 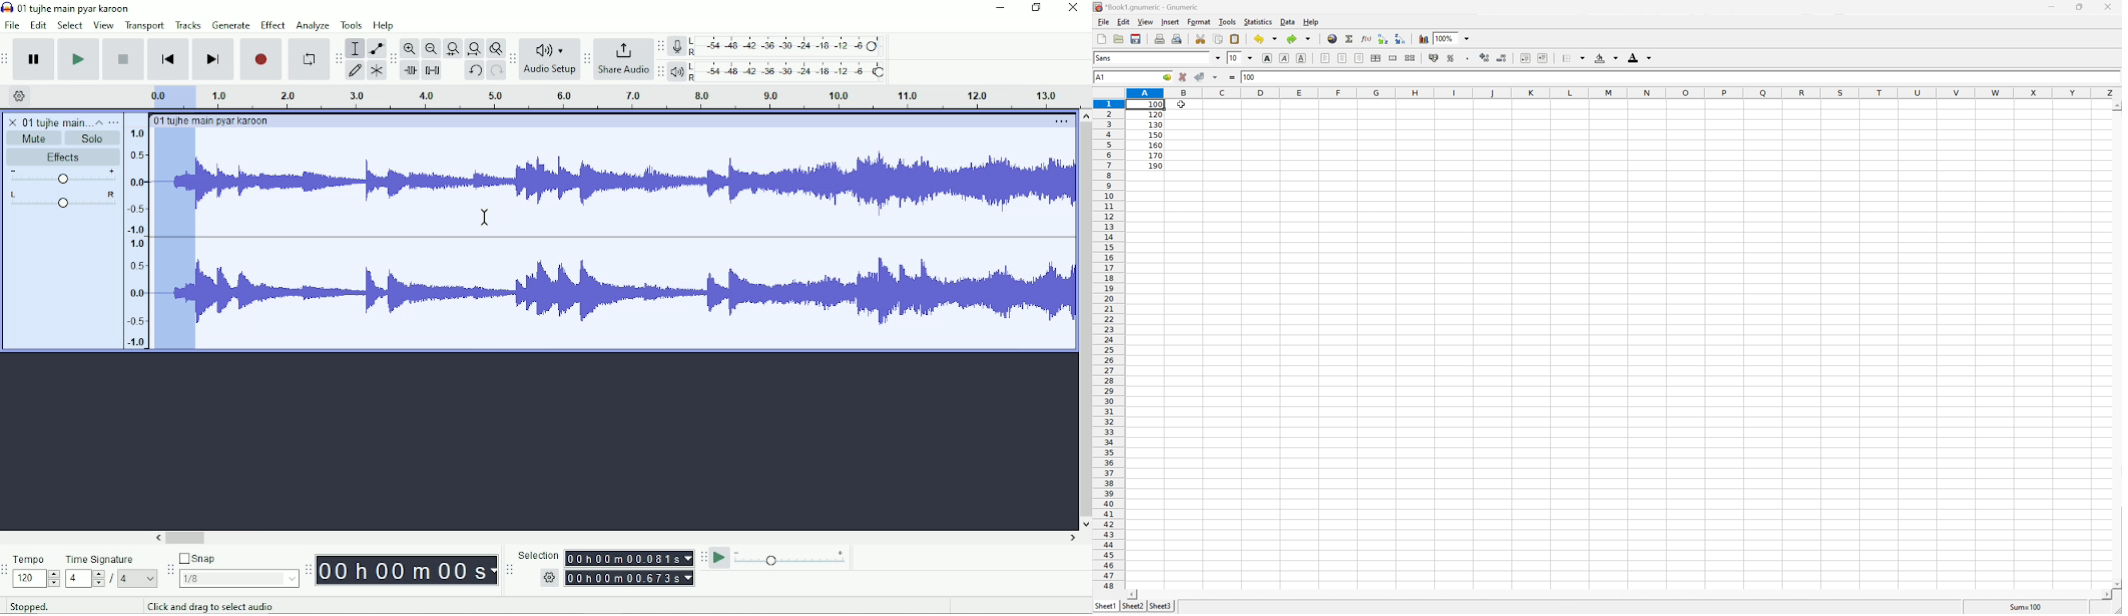 What do you see at coordinates (20, 95) in the screenshot?
I see `Setting logo` at bounding box center [20, 95].